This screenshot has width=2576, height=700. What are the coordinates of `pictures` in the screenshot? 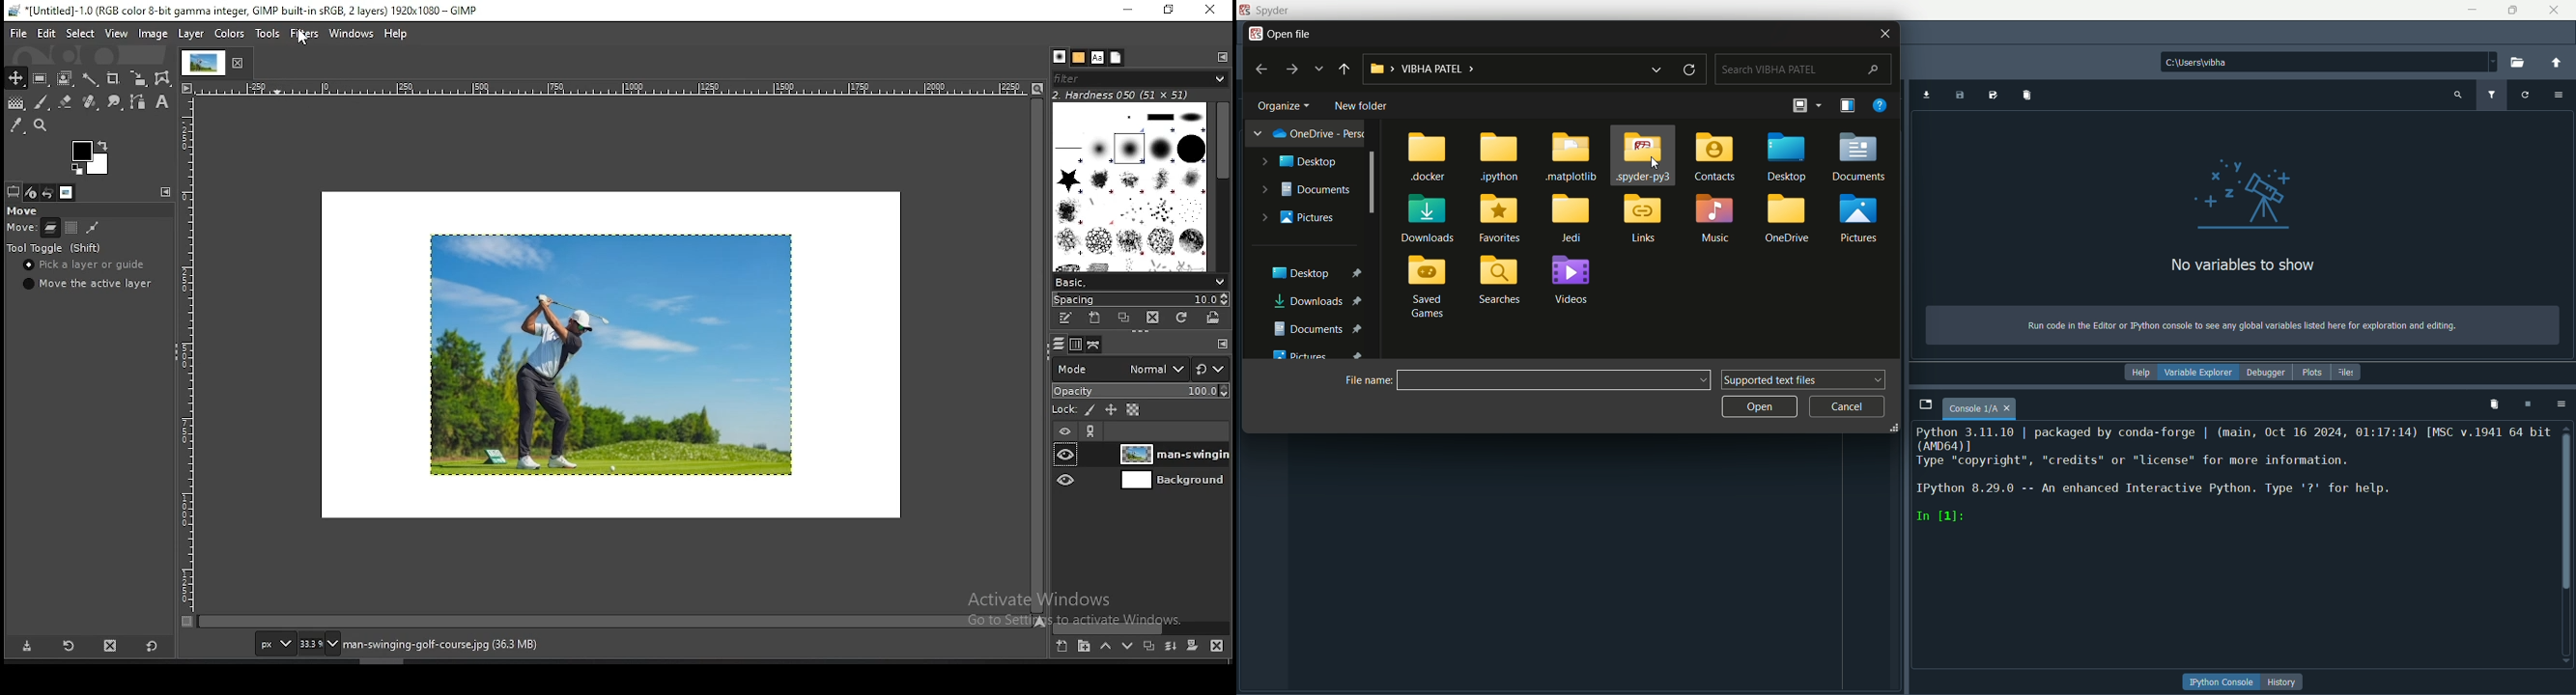 It's located at (1323, 353).